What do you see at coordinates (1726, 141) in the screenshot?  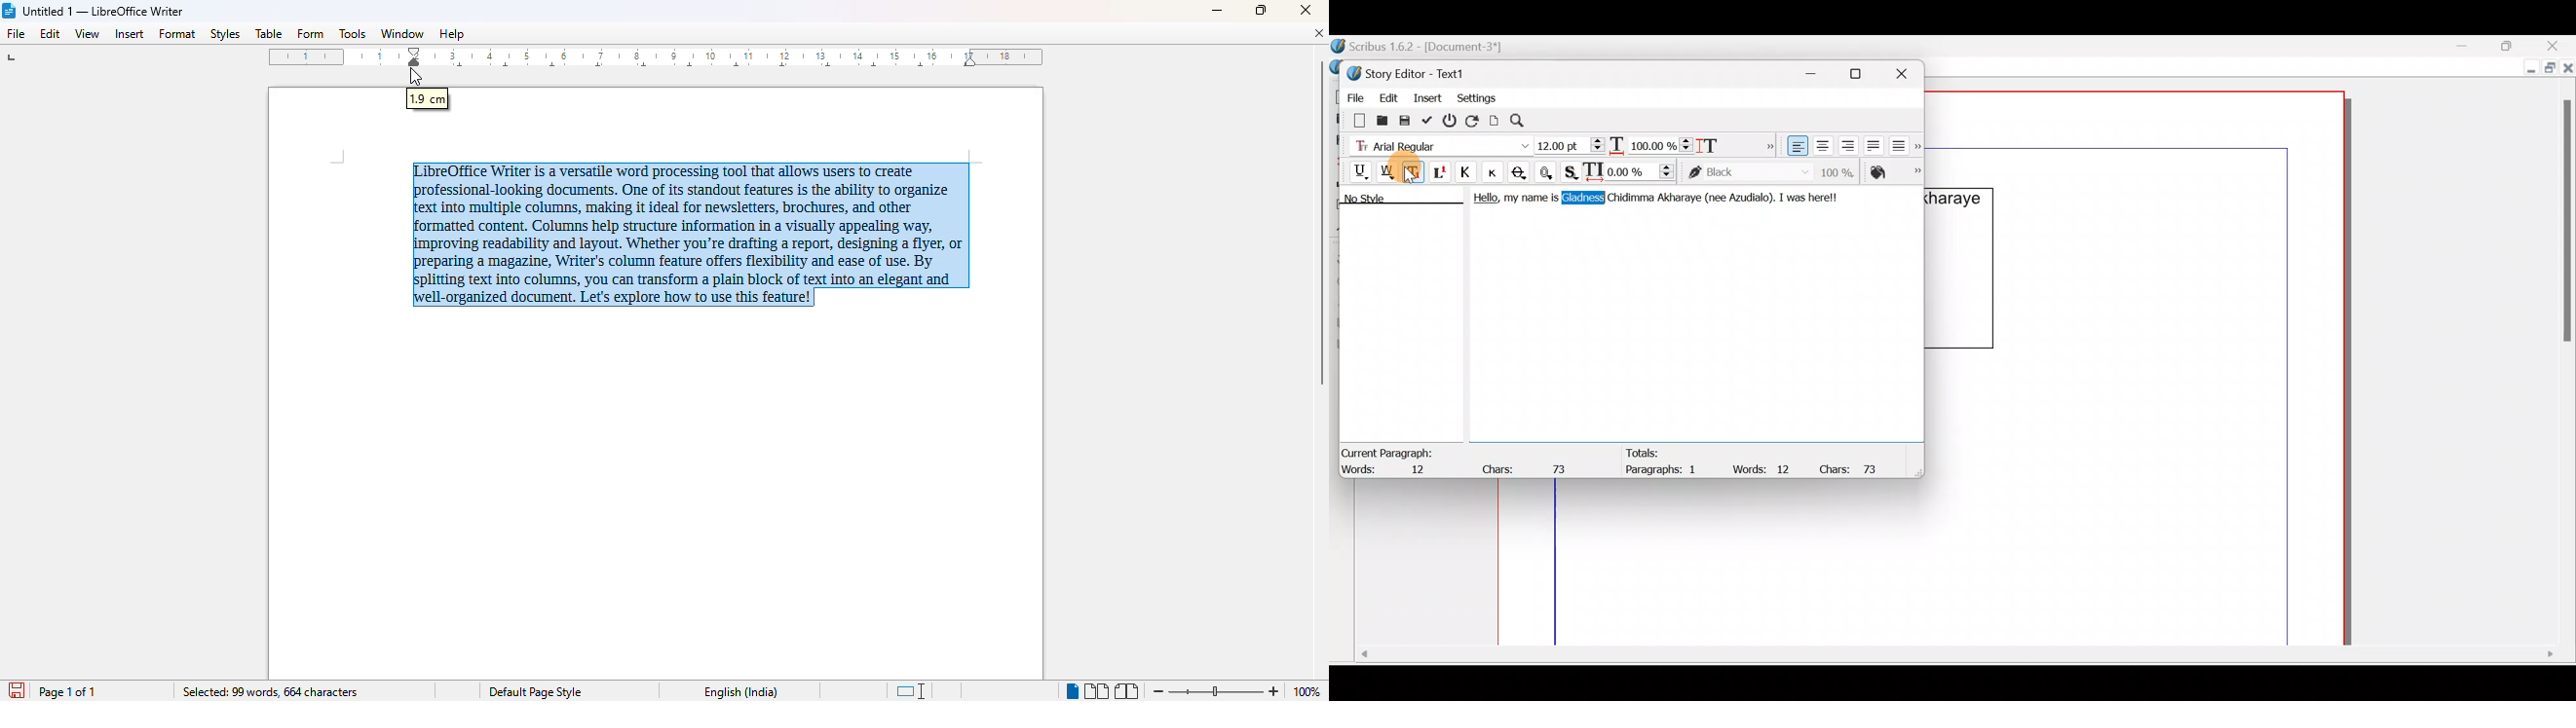 I see `Scaling height of characters` at bounding box center [1726, 141].